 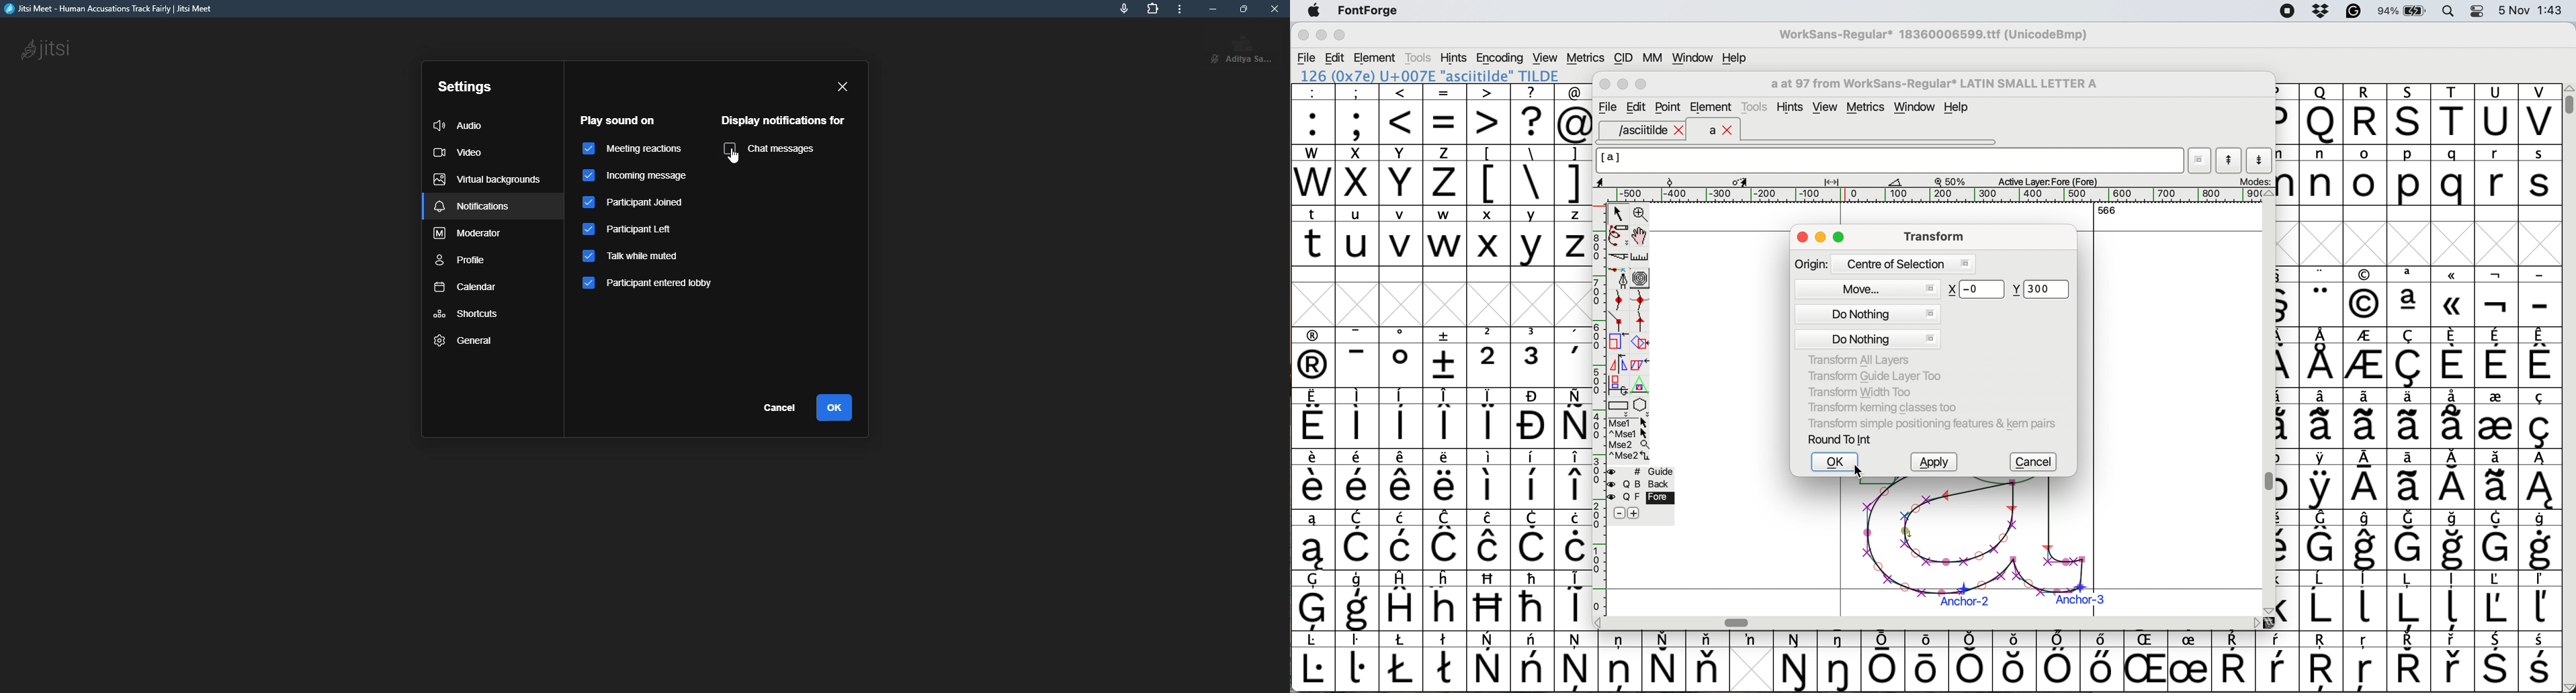 What do you see at coordinates (2410, 541) in the screenshot?
I see `symbol` at bounding box center [2410, 541].